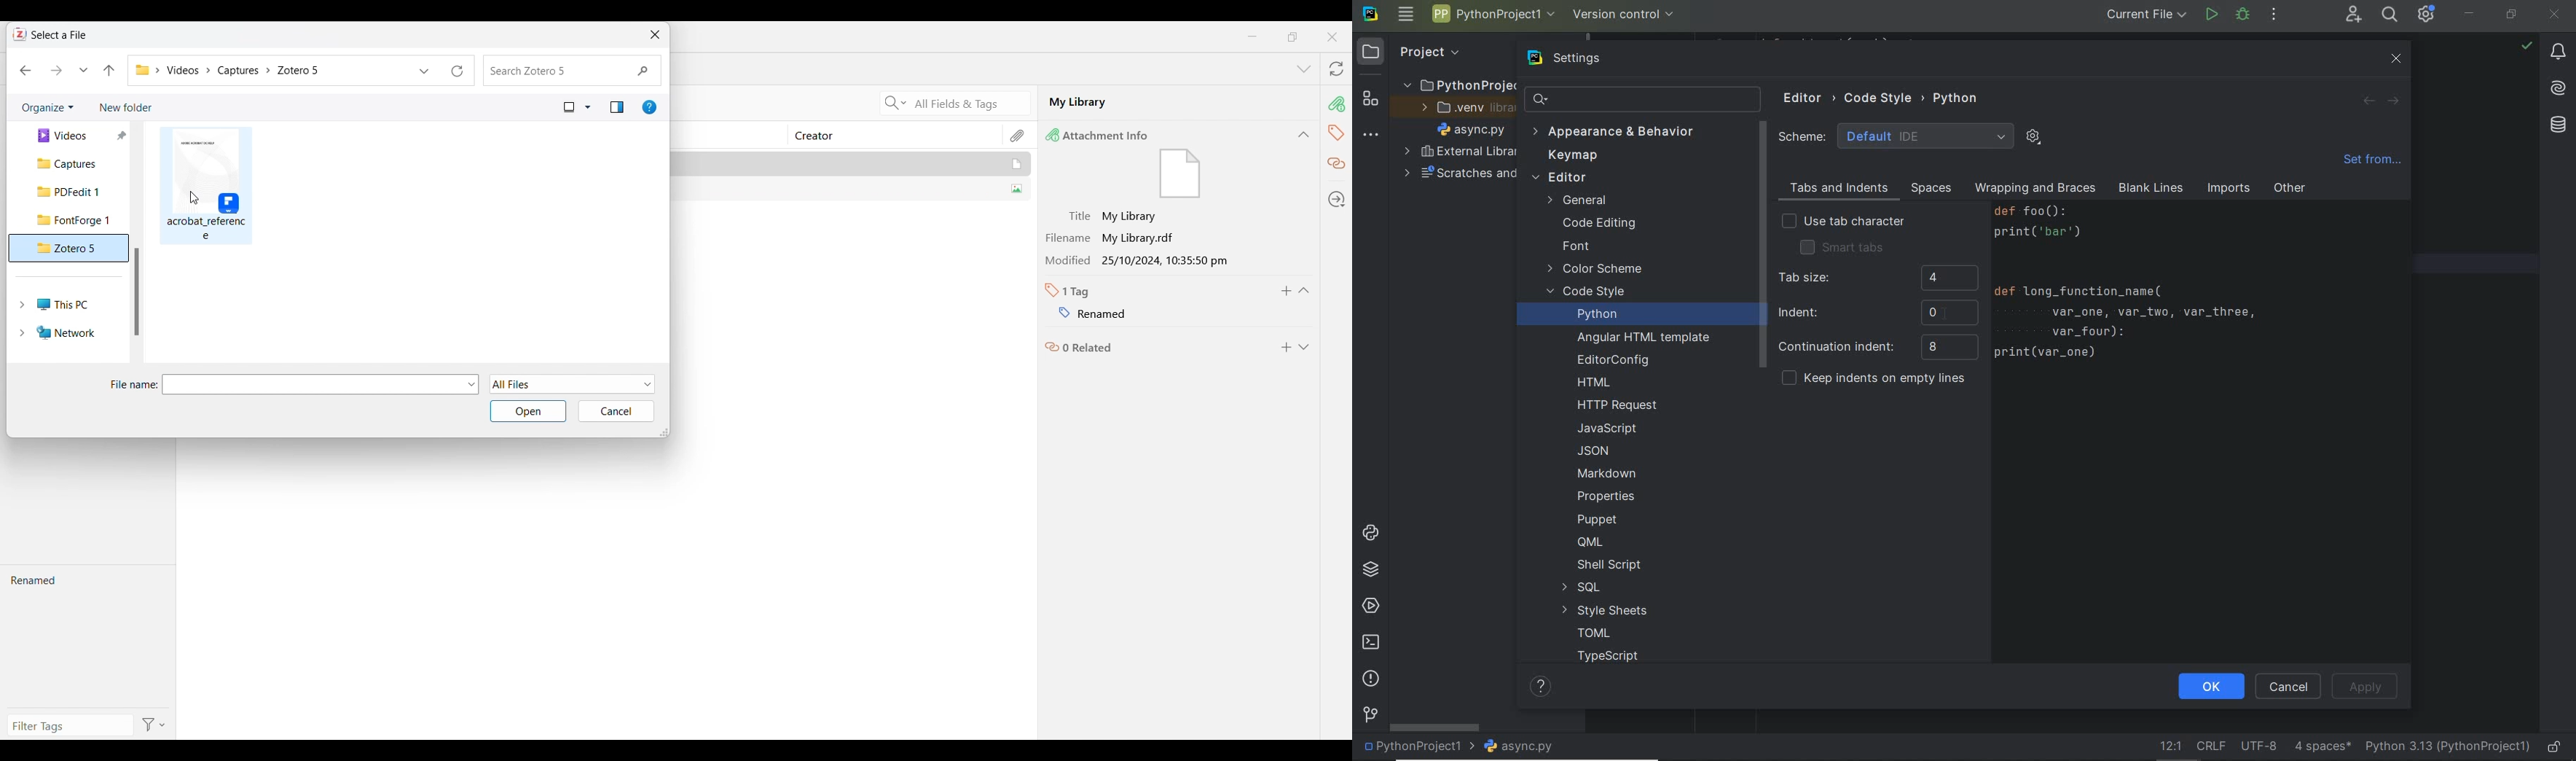 The width and height of the screenshot is (2576, 784). What do you see at coordinates (68, 303) in the screenshot?
I see `This PC` at bounding box center [68, 303].